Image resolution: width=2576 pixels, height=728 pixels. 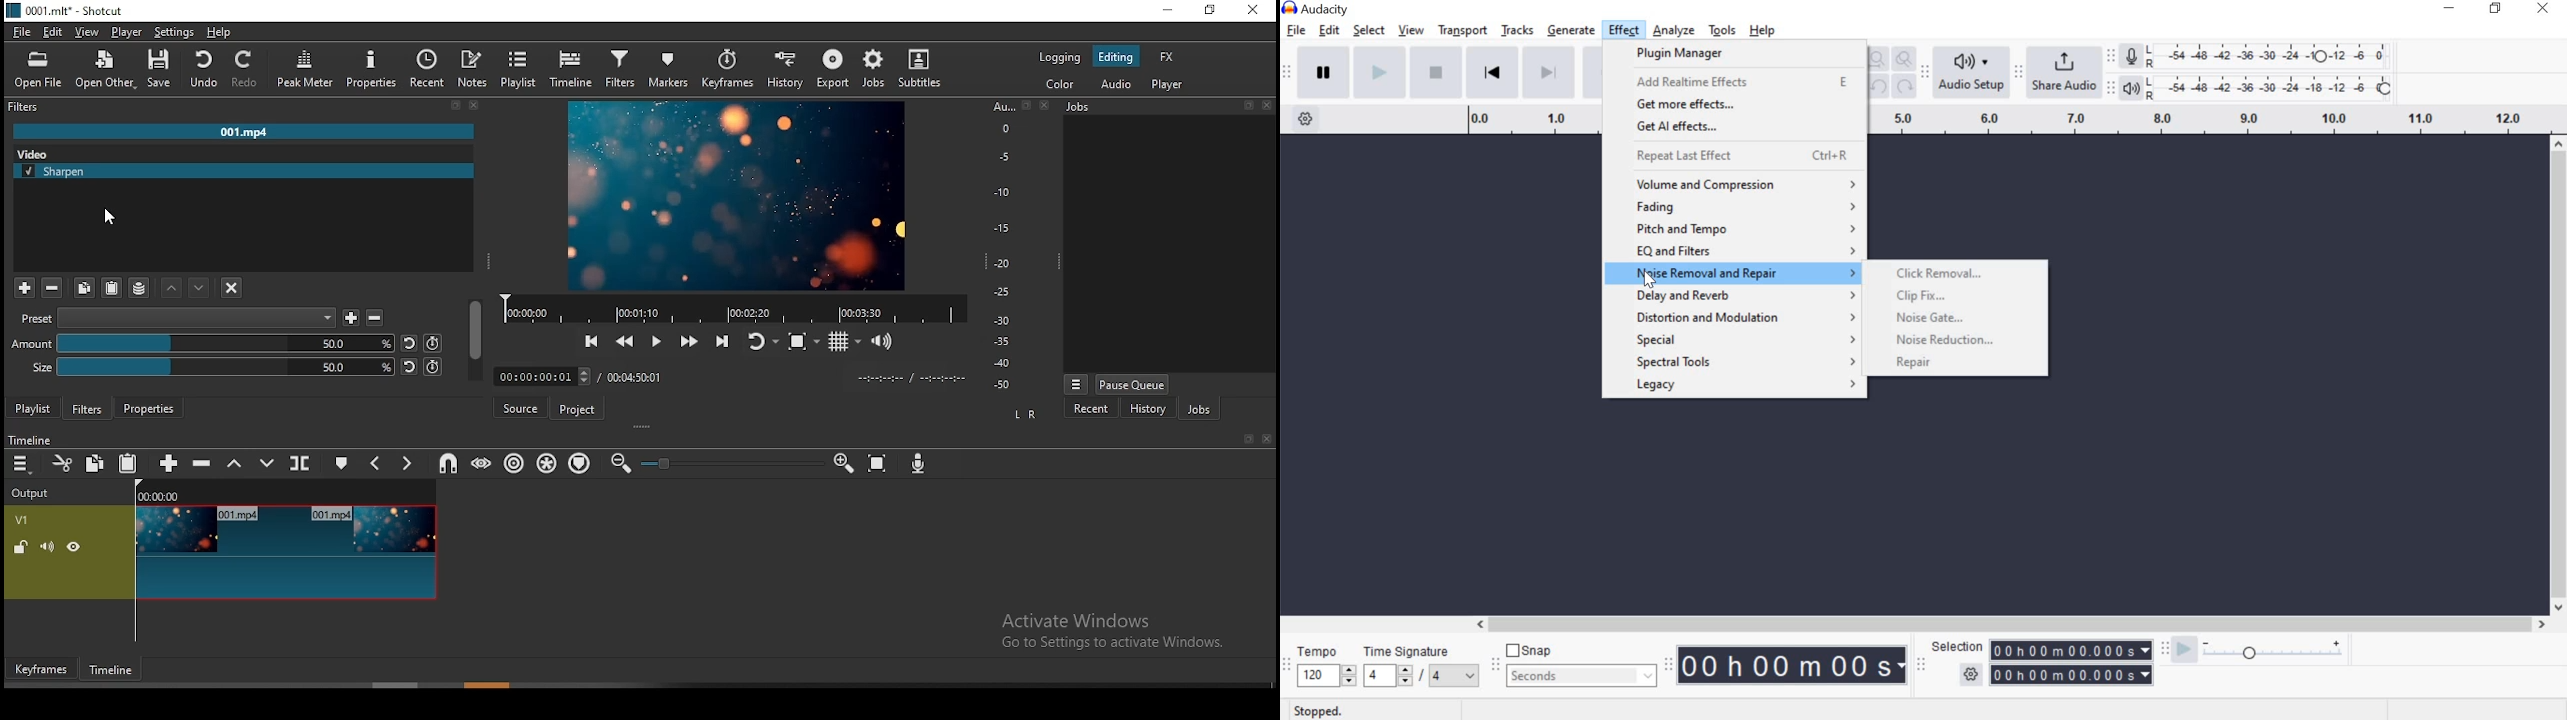 What do you see at coordinates (1167, 55) in the screenshot?
I see `fx` at bounding box center [1167, 55].